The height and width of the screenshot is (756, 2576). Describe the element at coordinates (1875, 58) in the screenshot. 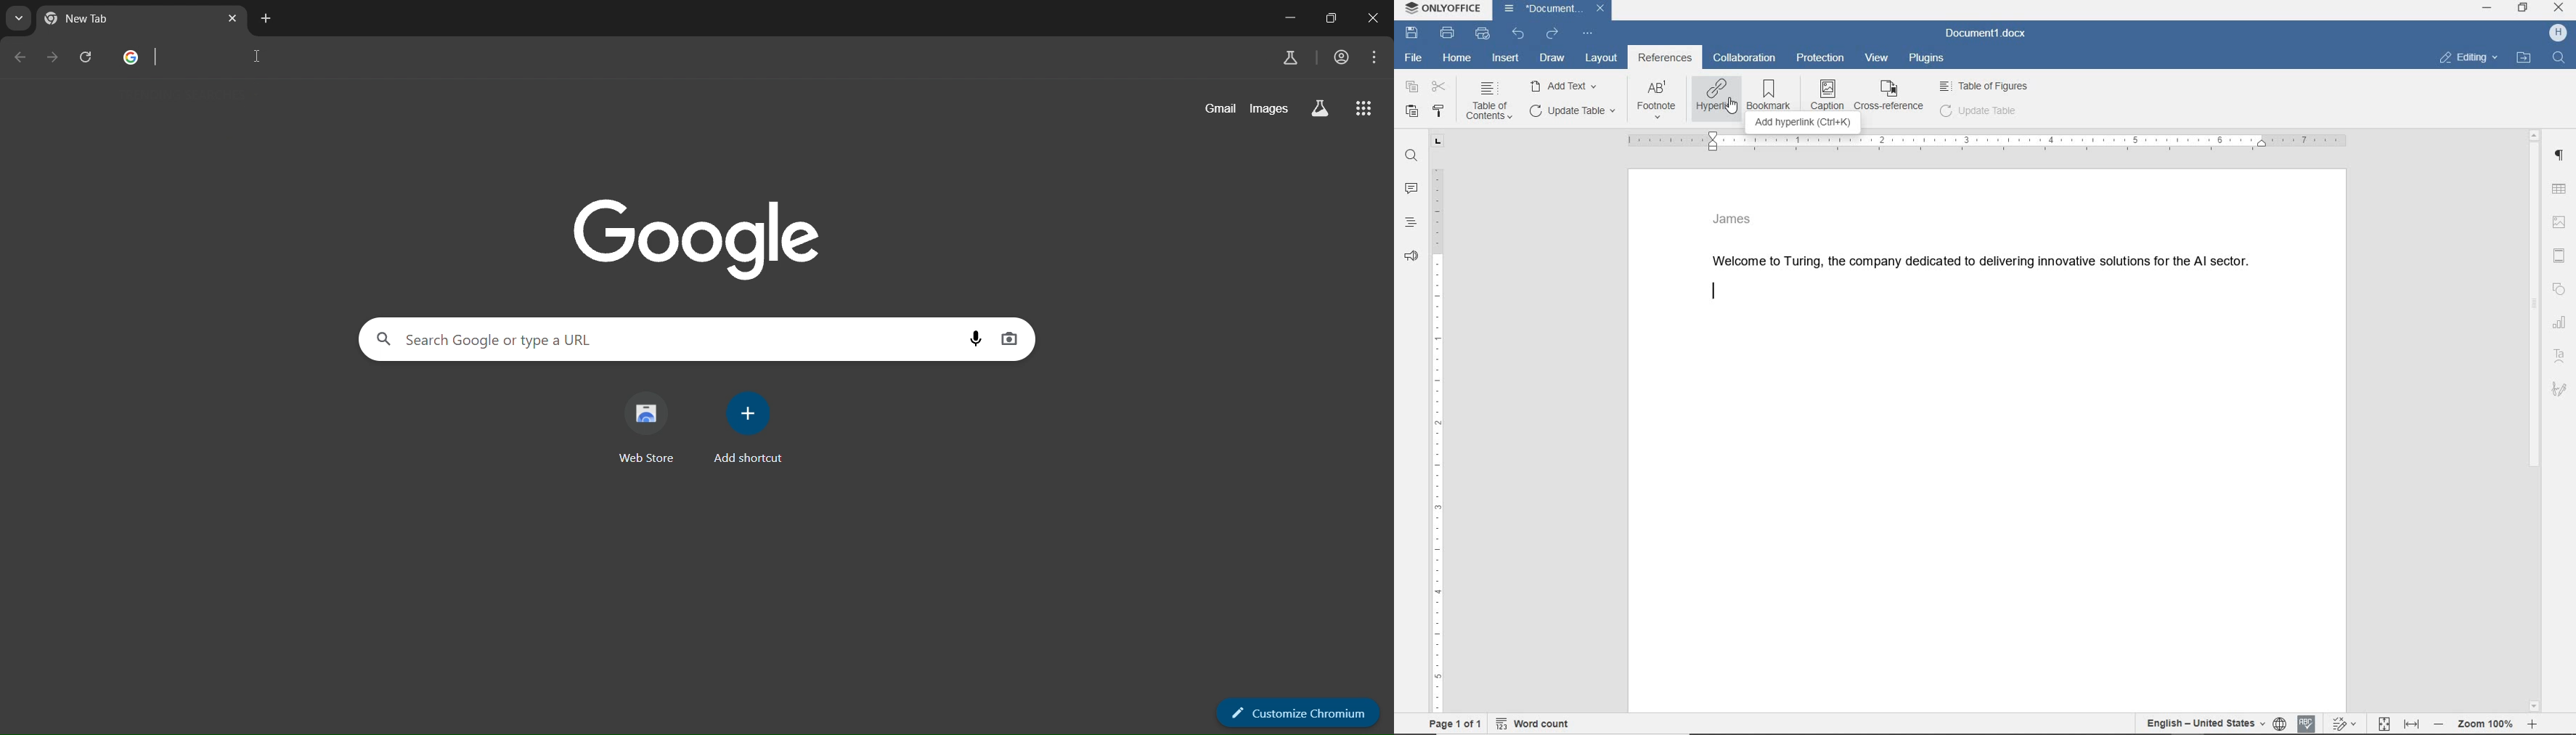

I see `view` at that location.